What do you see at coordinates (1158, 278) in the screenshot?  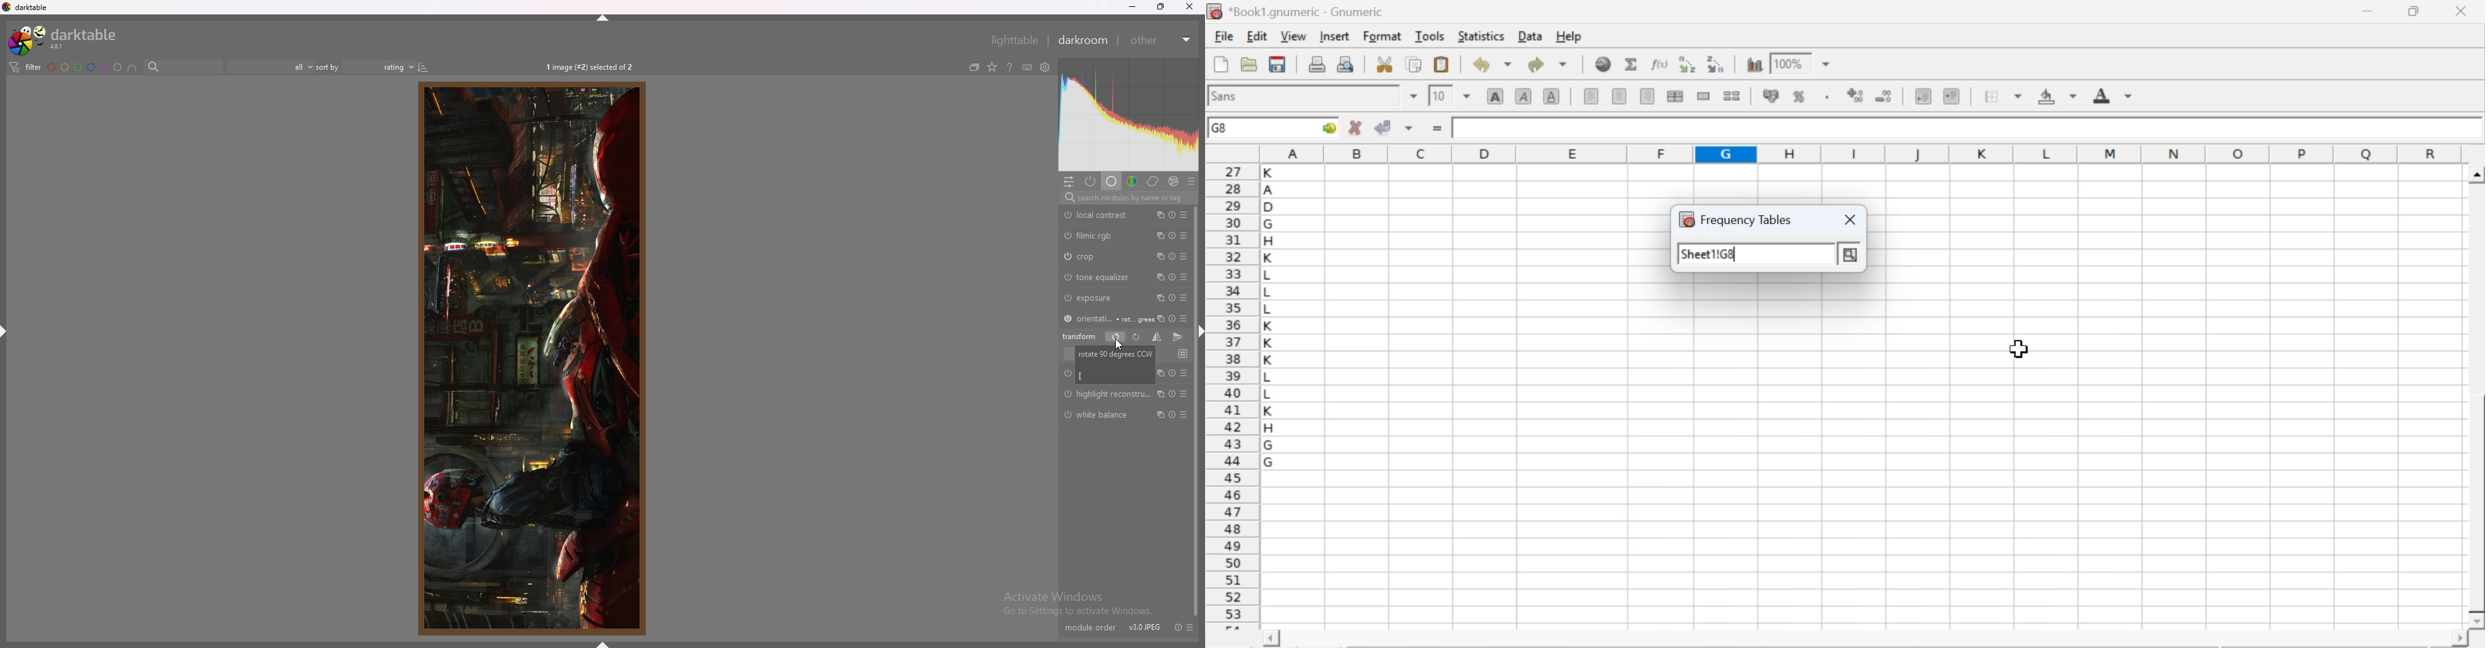 I see `multiple instances action` at bounding box center [1158, 278].